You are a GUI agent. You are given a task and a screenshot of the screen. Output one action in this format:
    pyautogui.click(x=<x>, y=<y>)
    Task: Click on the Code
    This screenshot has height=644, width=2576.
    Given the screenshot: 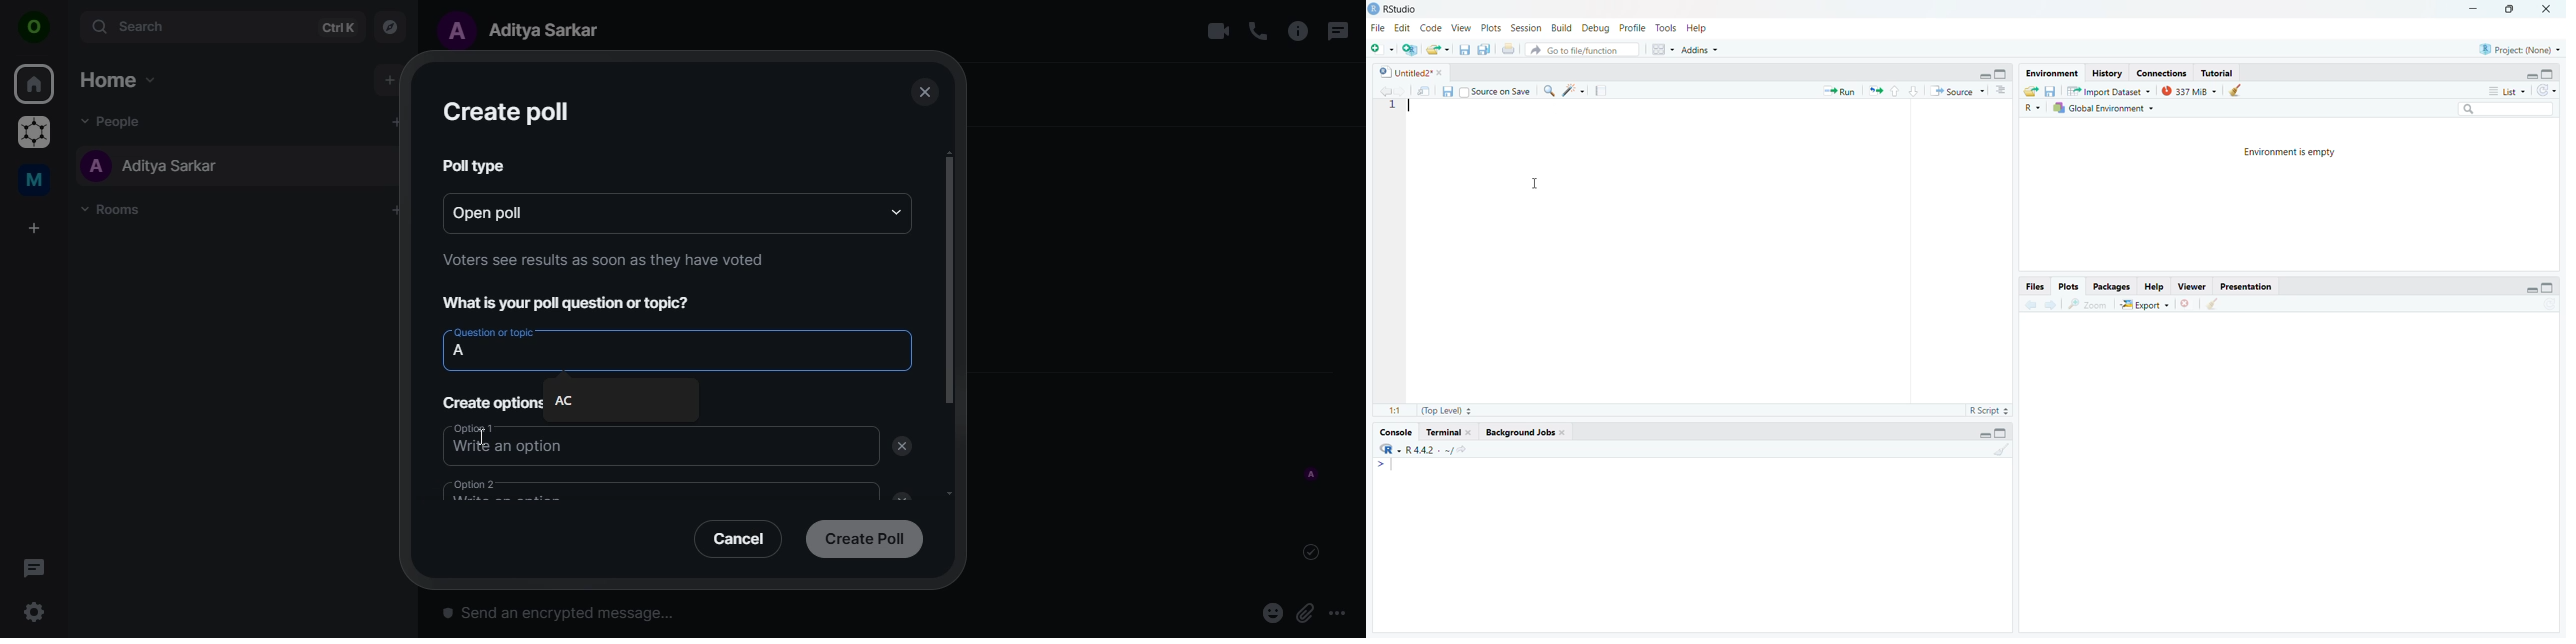 What is the action you would take?
    pyautogui.click(x=1432, y=28)
    